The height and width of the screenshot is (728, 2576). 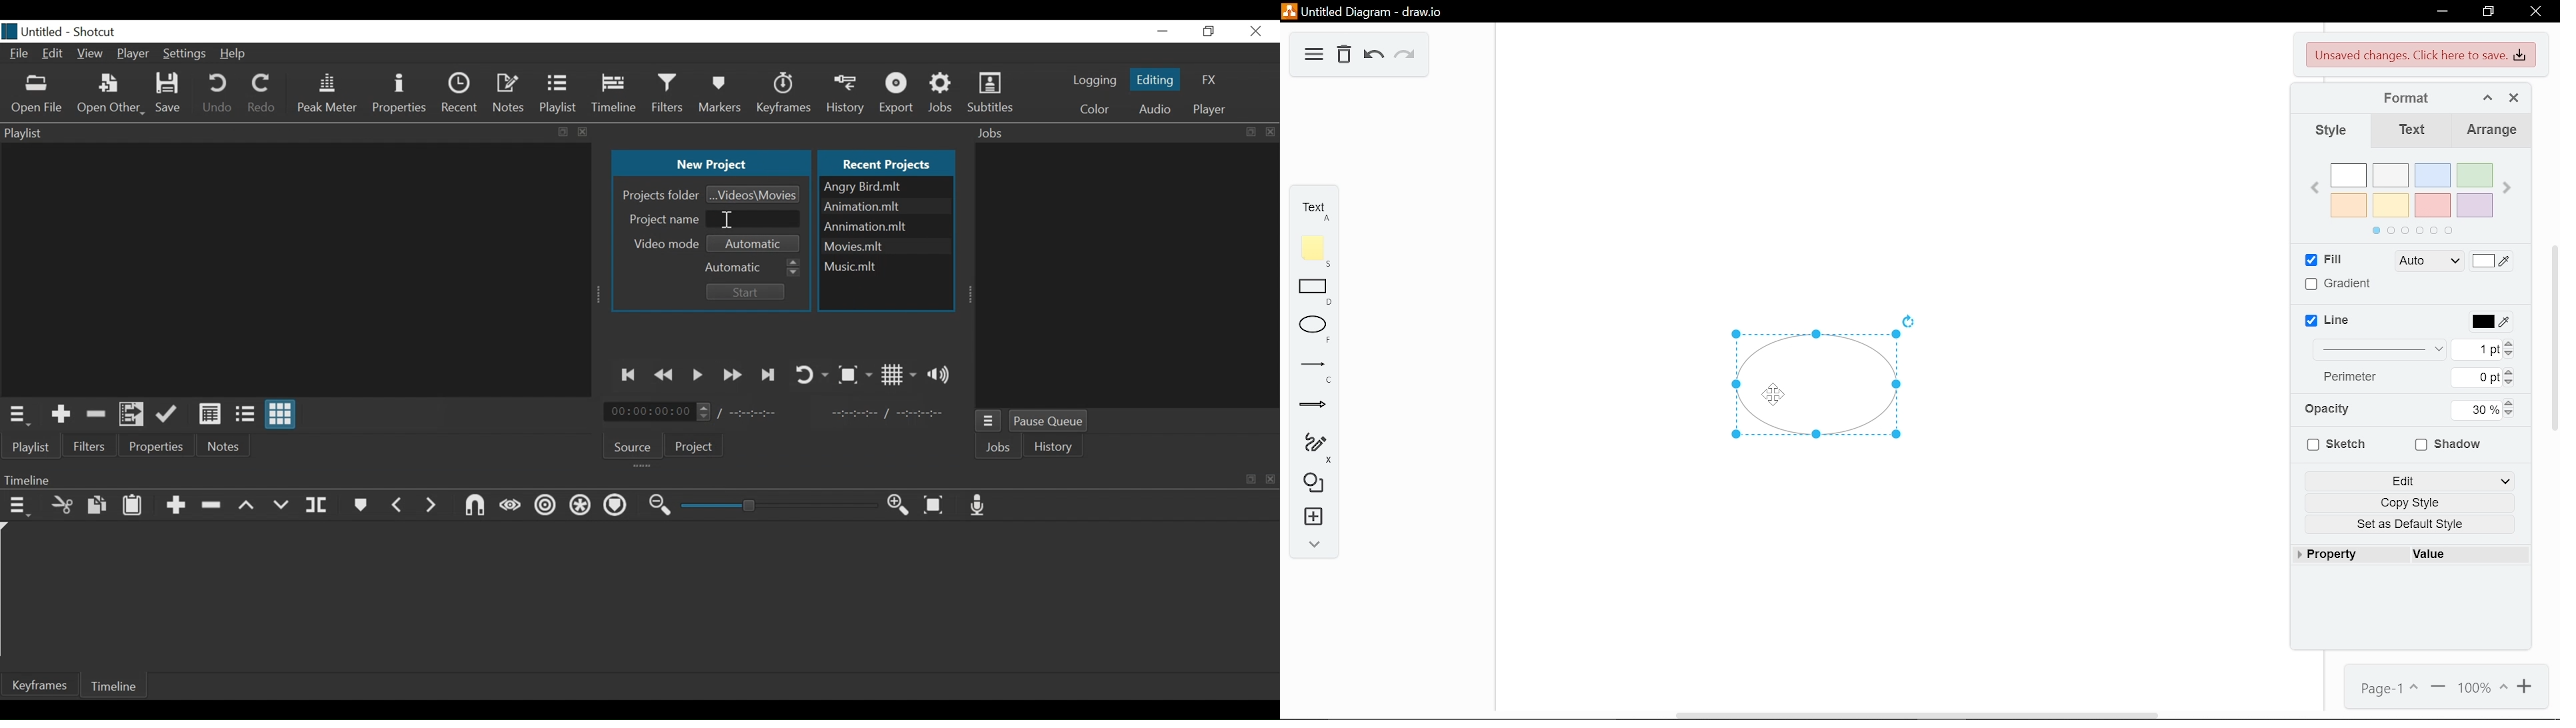 I want to click on Edit, so click(x=53, y=55).